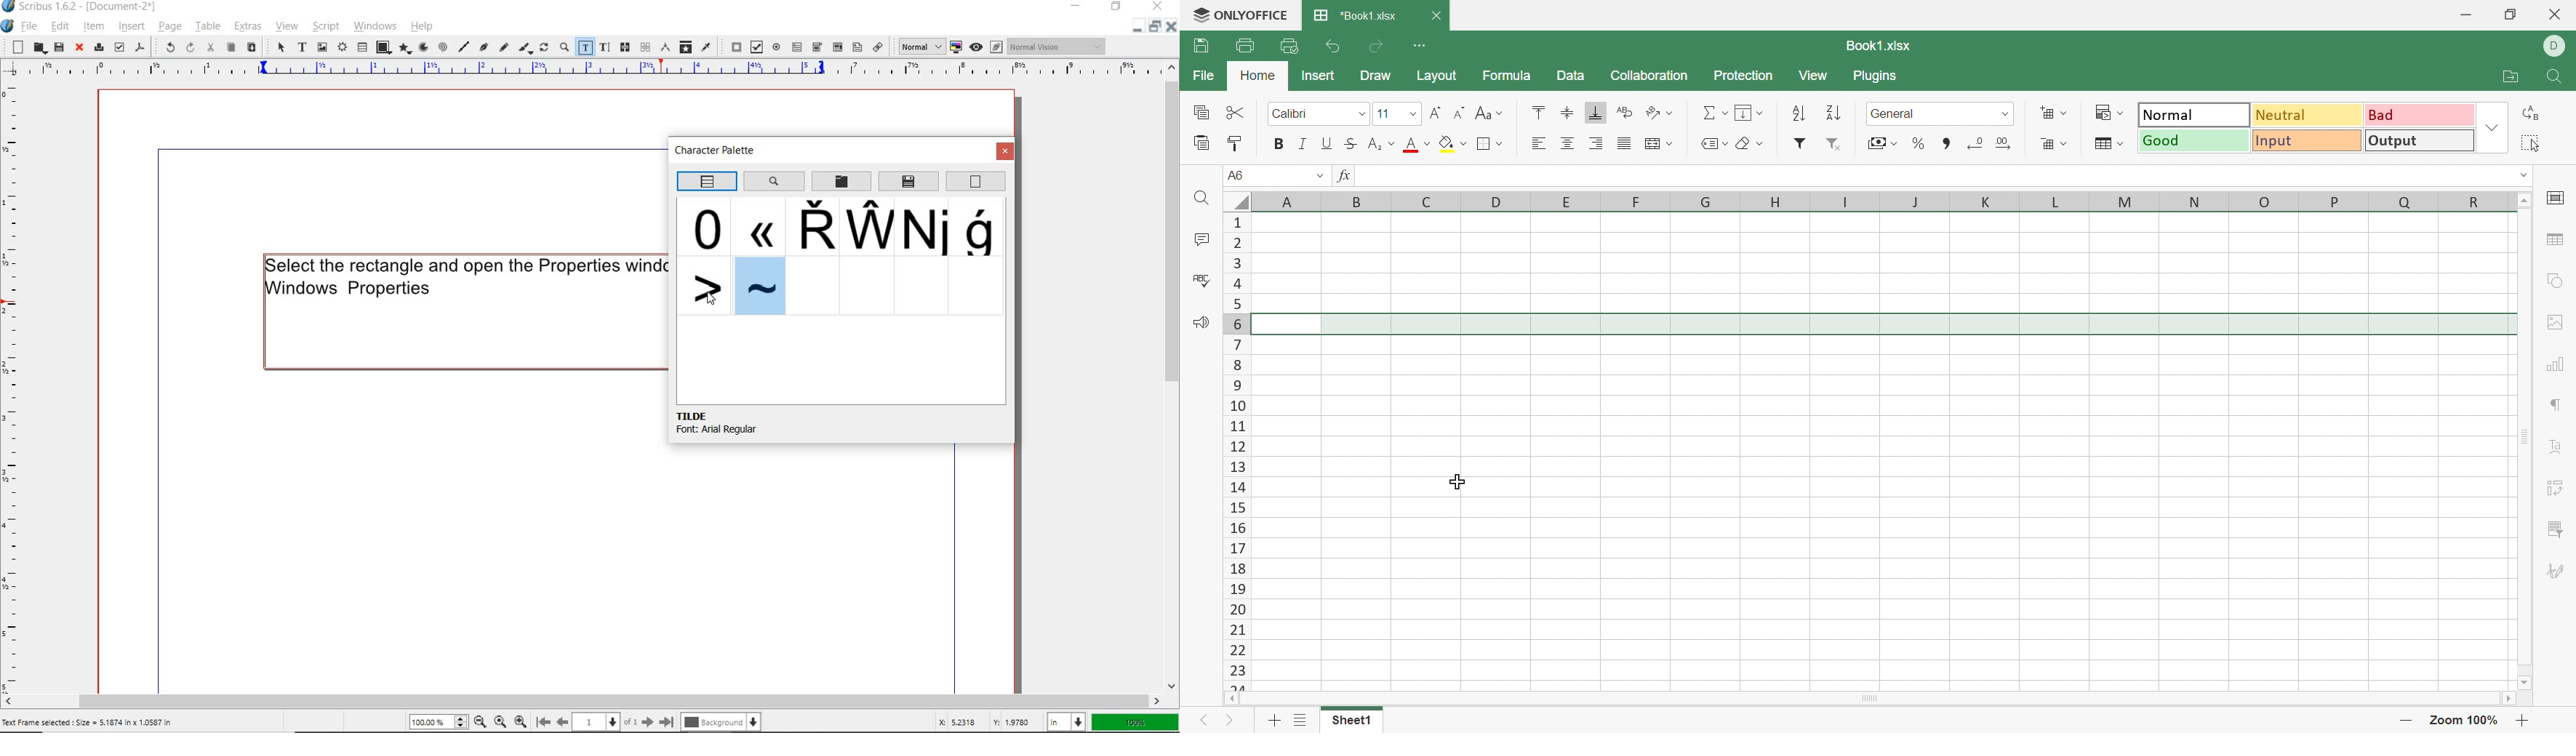  What do you see at coordinates (1455, 145) in the screenshot?
I see `Fill color` at bounding box center [1455, 145].